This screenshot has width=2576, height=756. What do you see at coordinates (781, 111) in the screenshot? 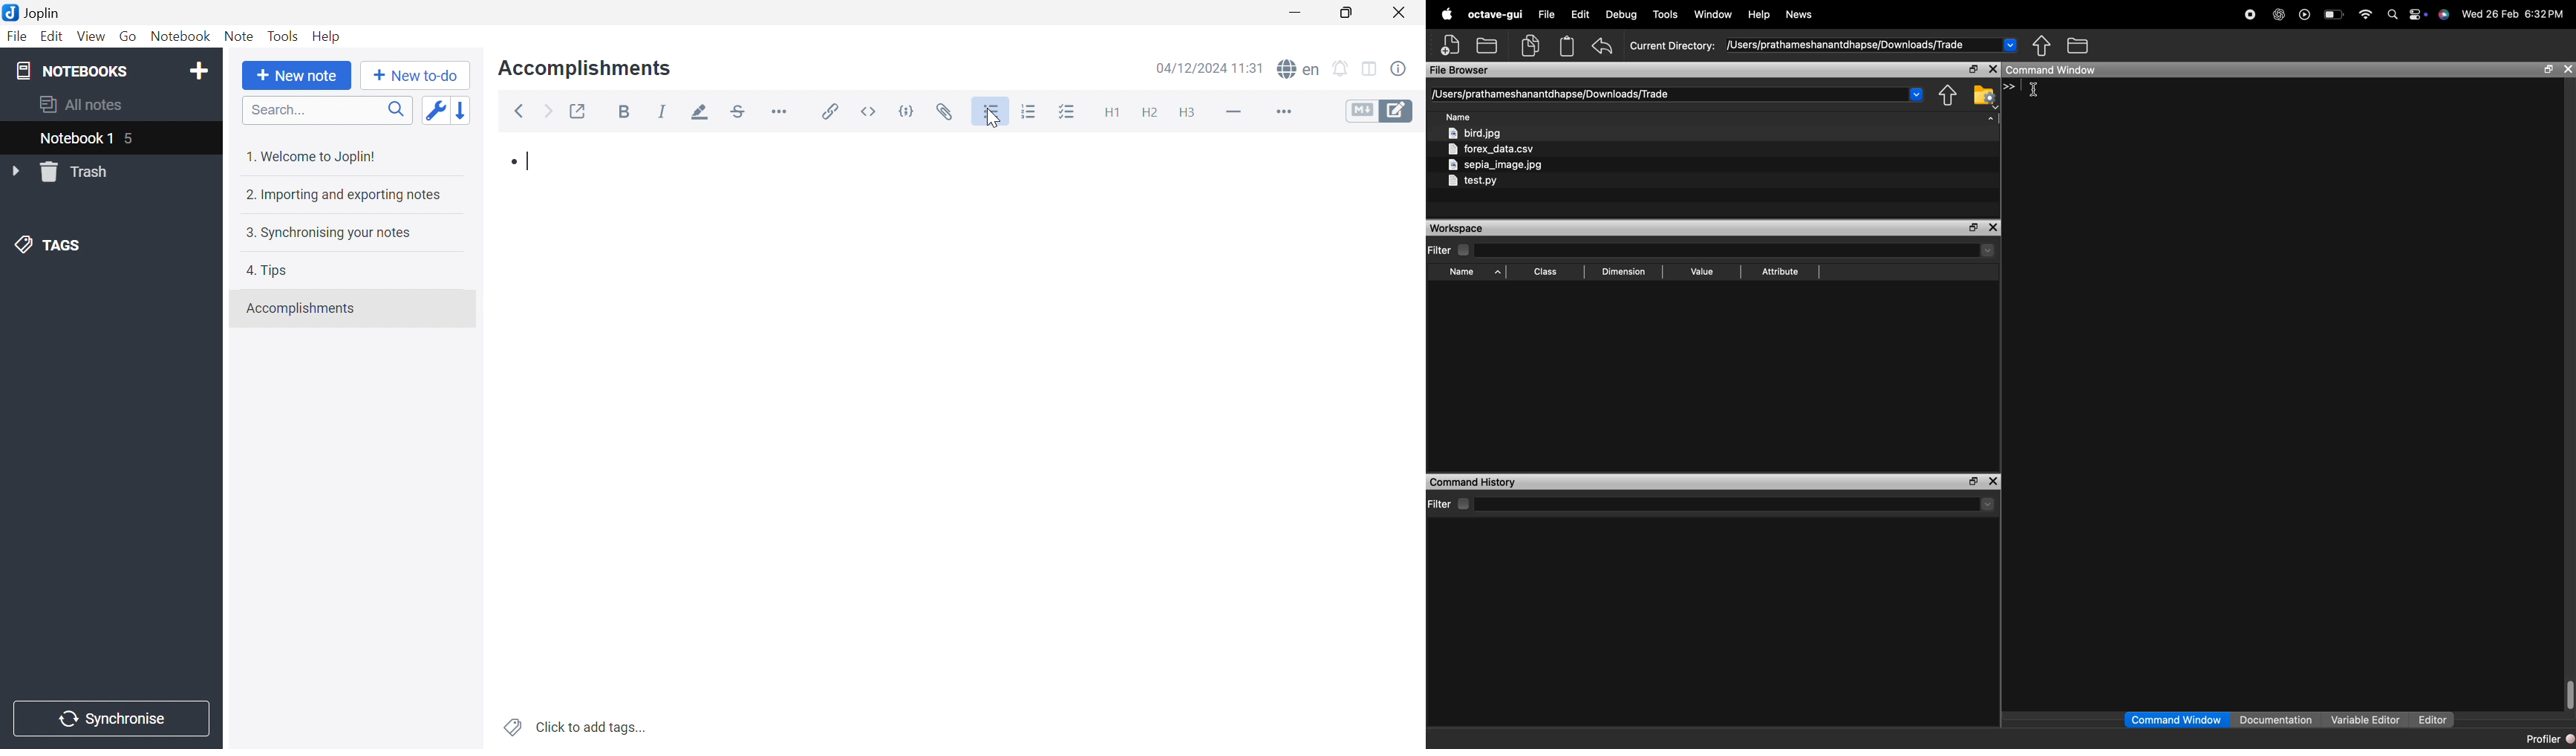
I see `Horizontal` at bounding box center [781, 111].